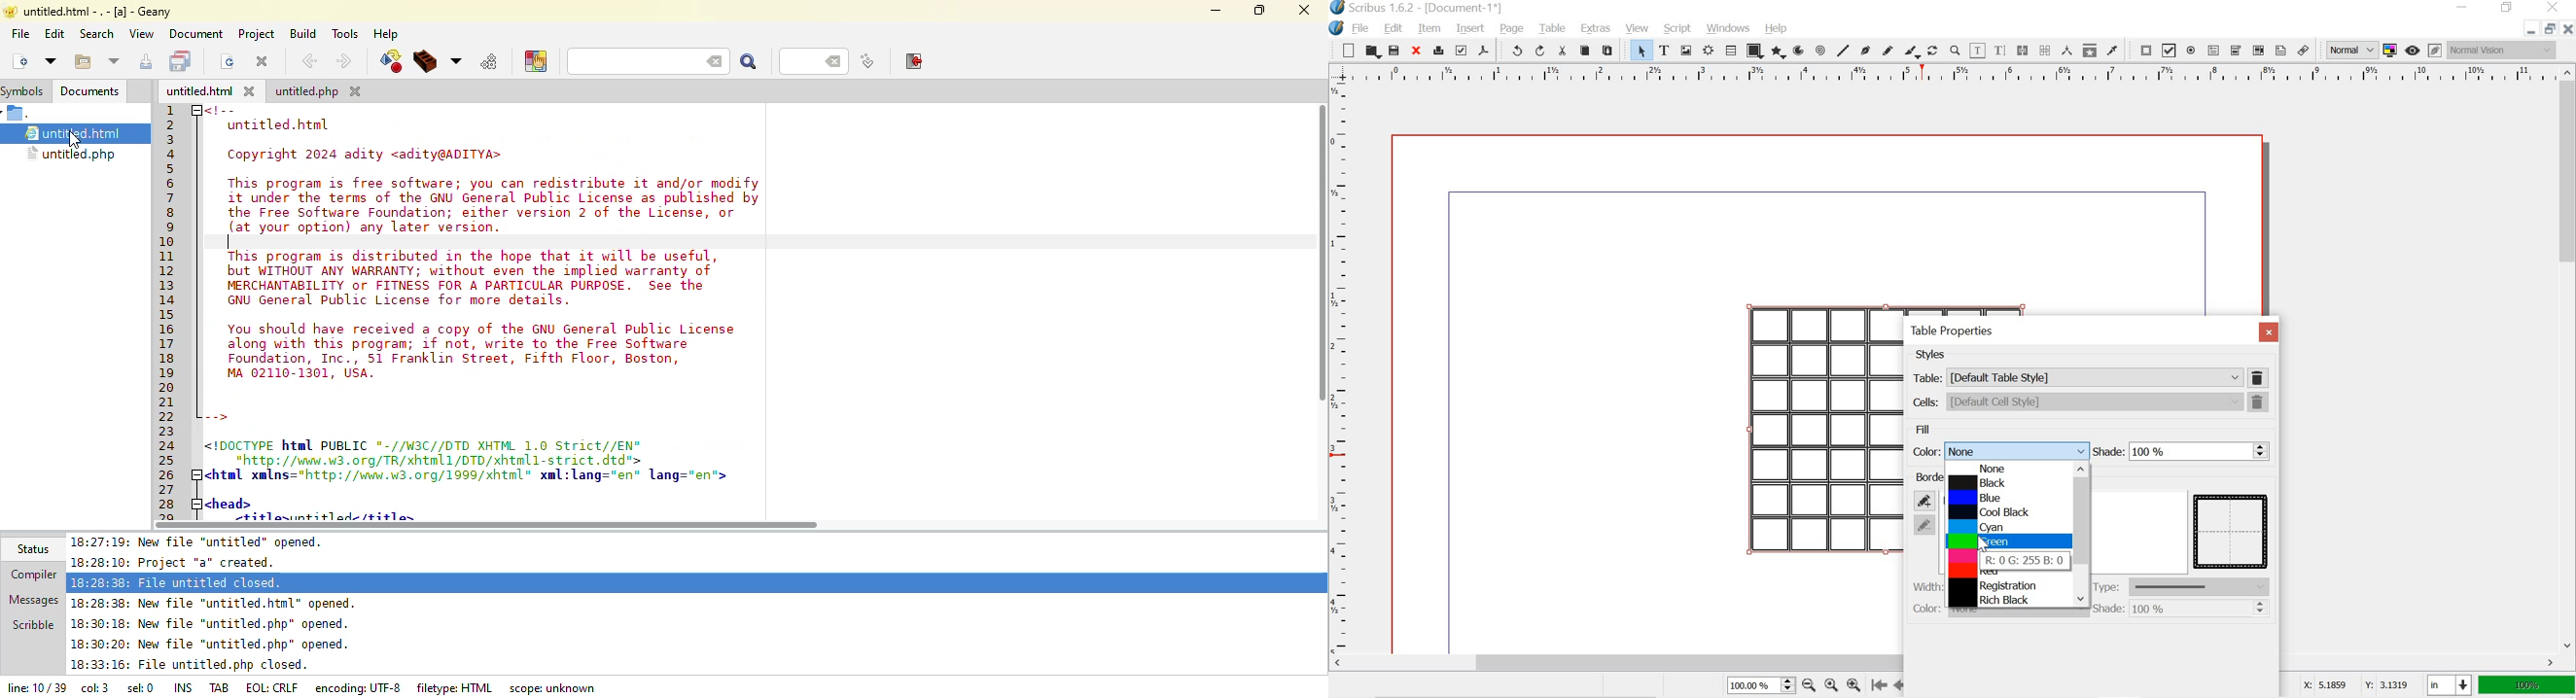 Image resolution: width=2576 pixels, height=700 pixels. Describe the element at coordinates (1612, 52) in the screenshot. I see `paste` at that location.